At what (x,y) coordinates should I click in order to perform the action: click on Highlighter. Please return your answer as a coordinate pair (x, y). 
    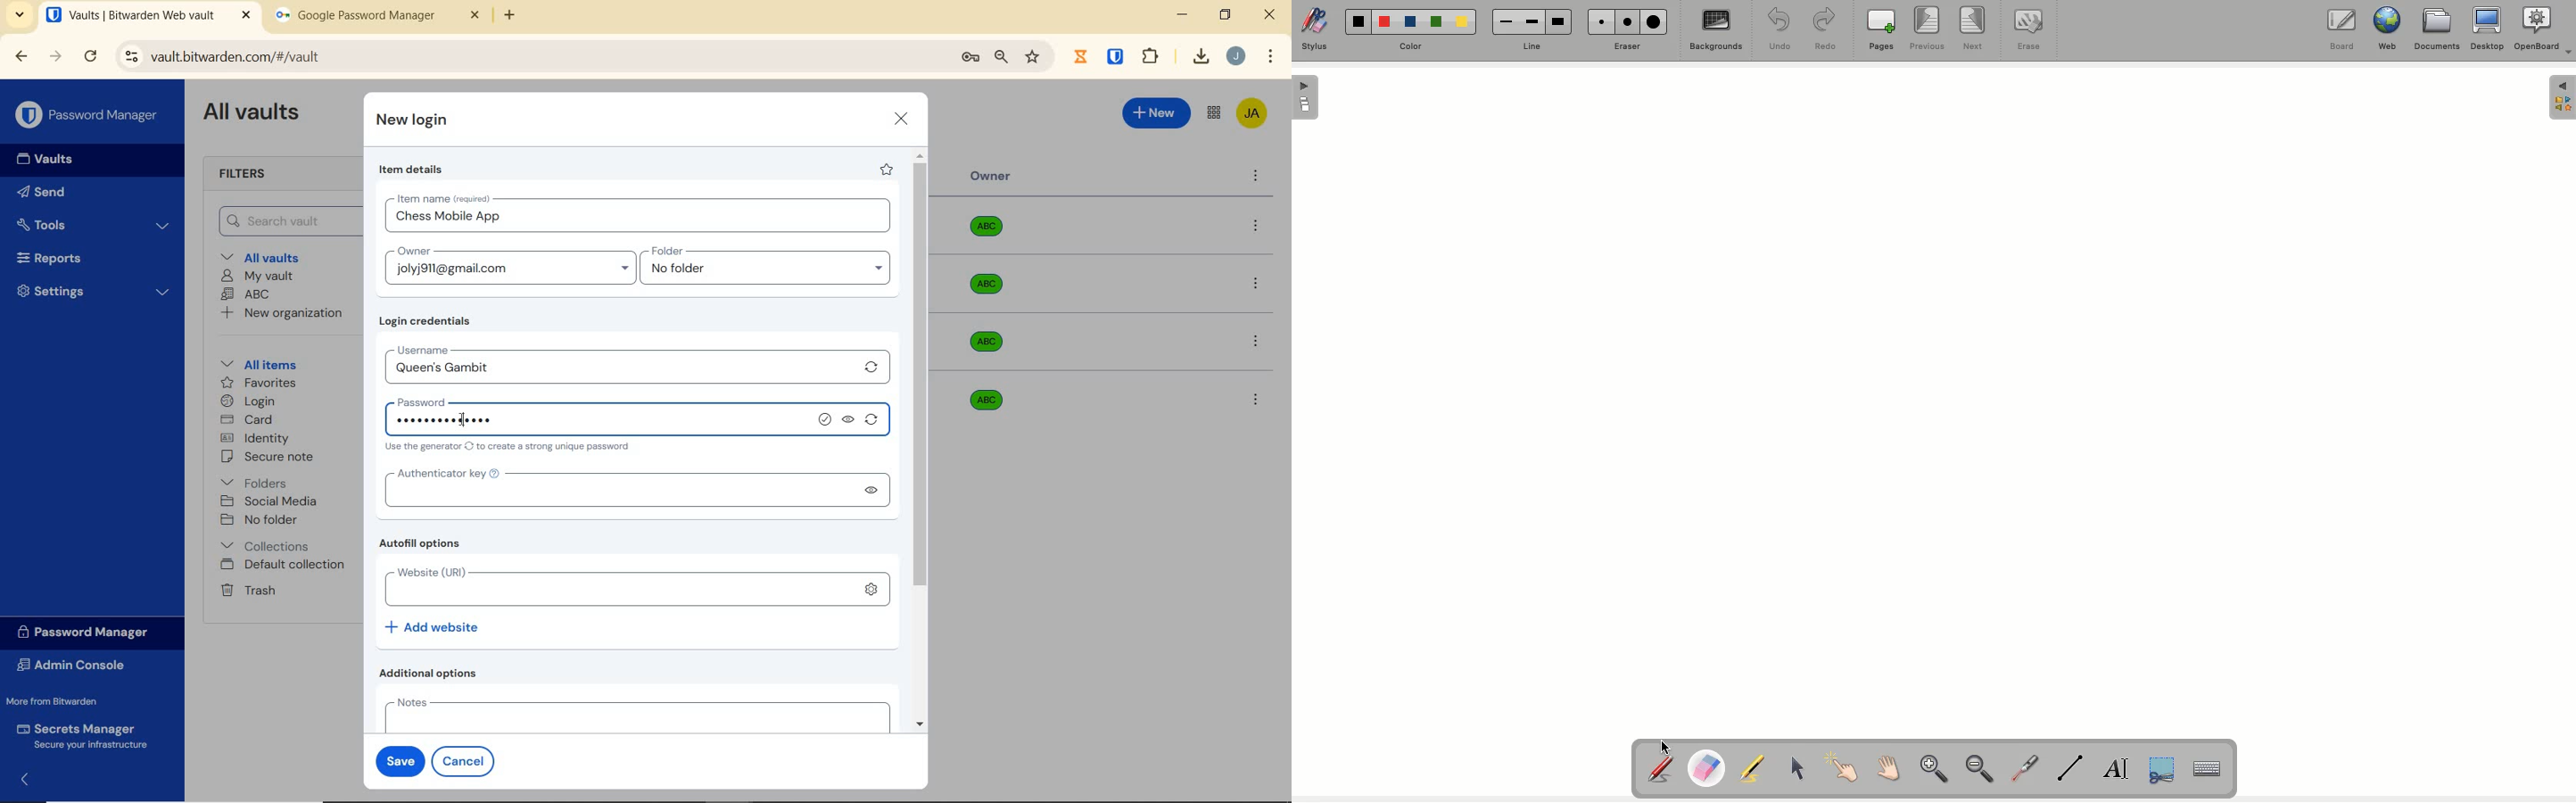
    Looking at the image, I should click on (1755, 768).